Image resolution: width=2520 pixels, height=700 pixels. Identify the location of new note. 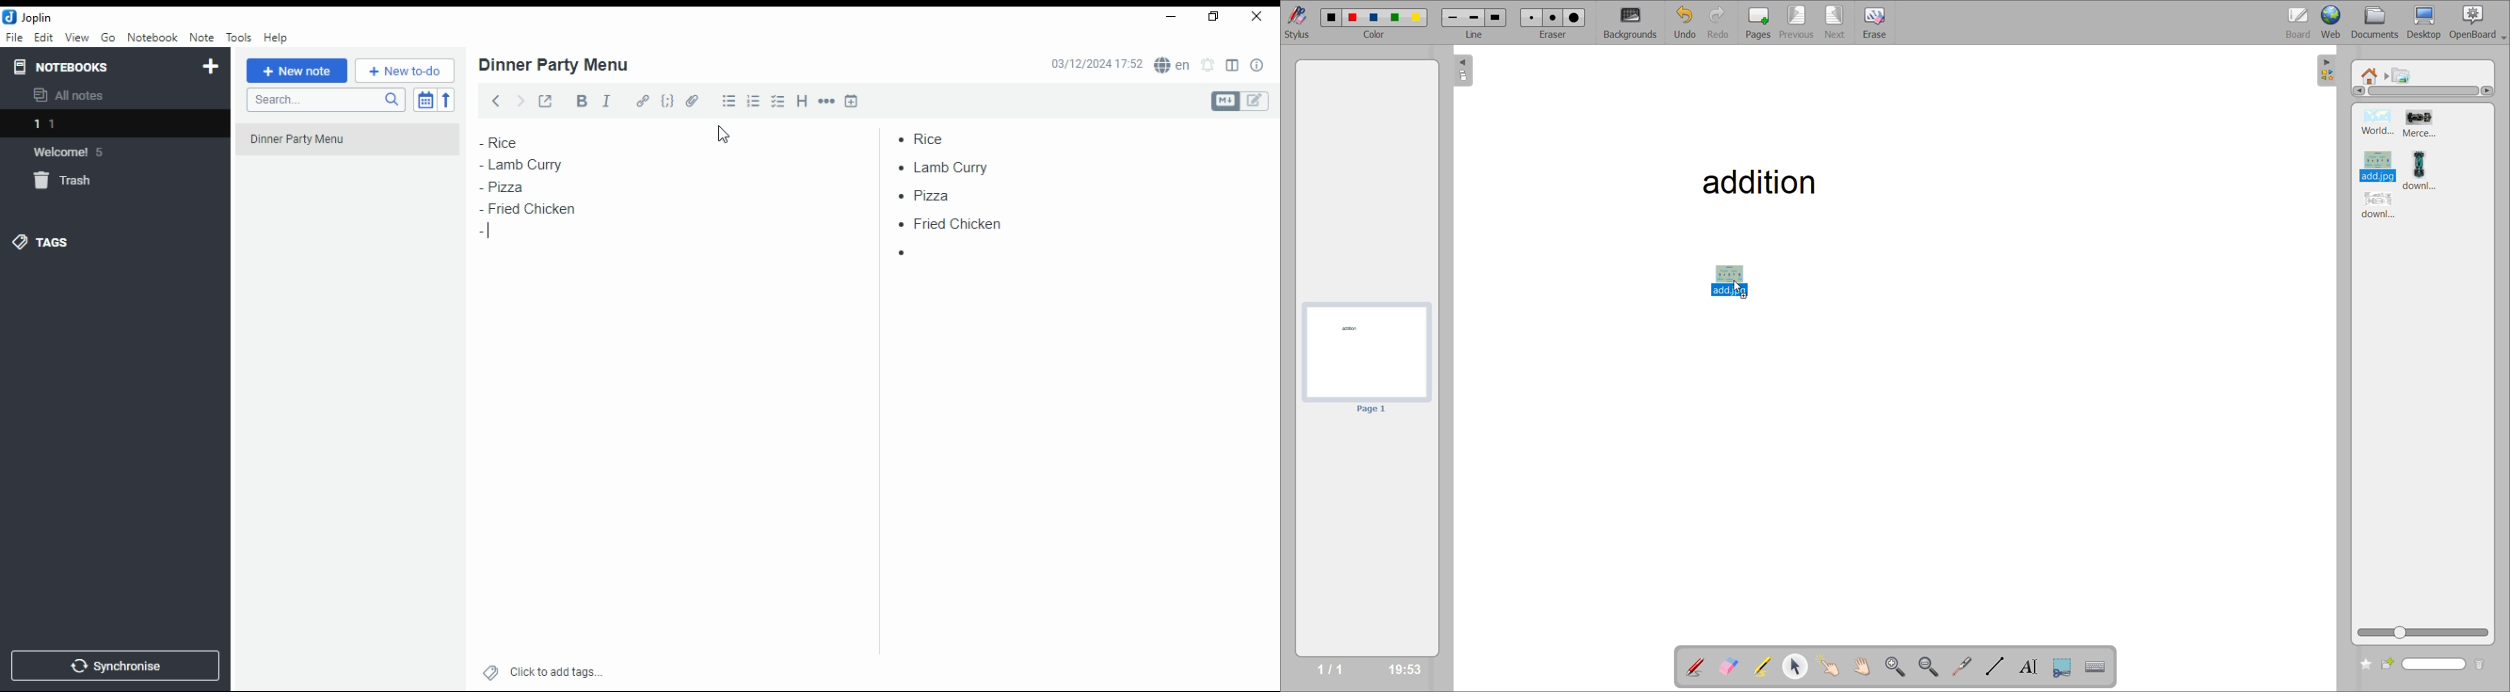
(296, 71).